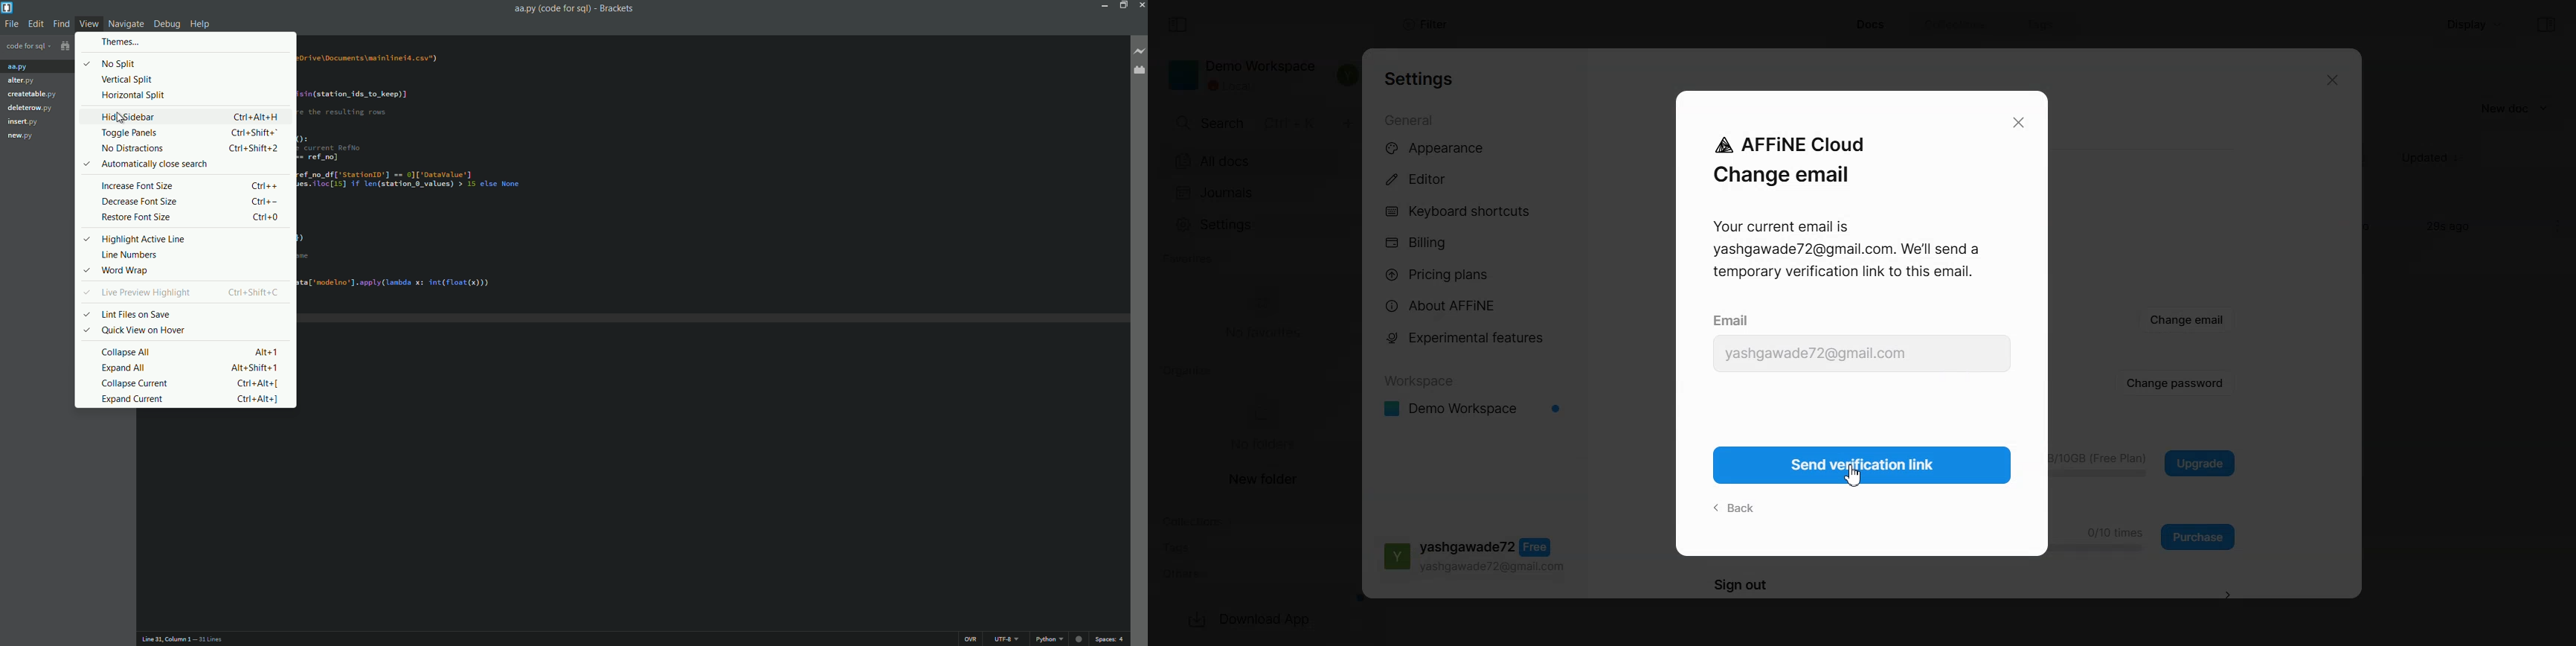 Image resolution: width=2576 pixels, height=672 pixels. What do you see at coordinates (1141, 6) in the screenshot?
I see `close app button` at bounding box center [1141, 6].